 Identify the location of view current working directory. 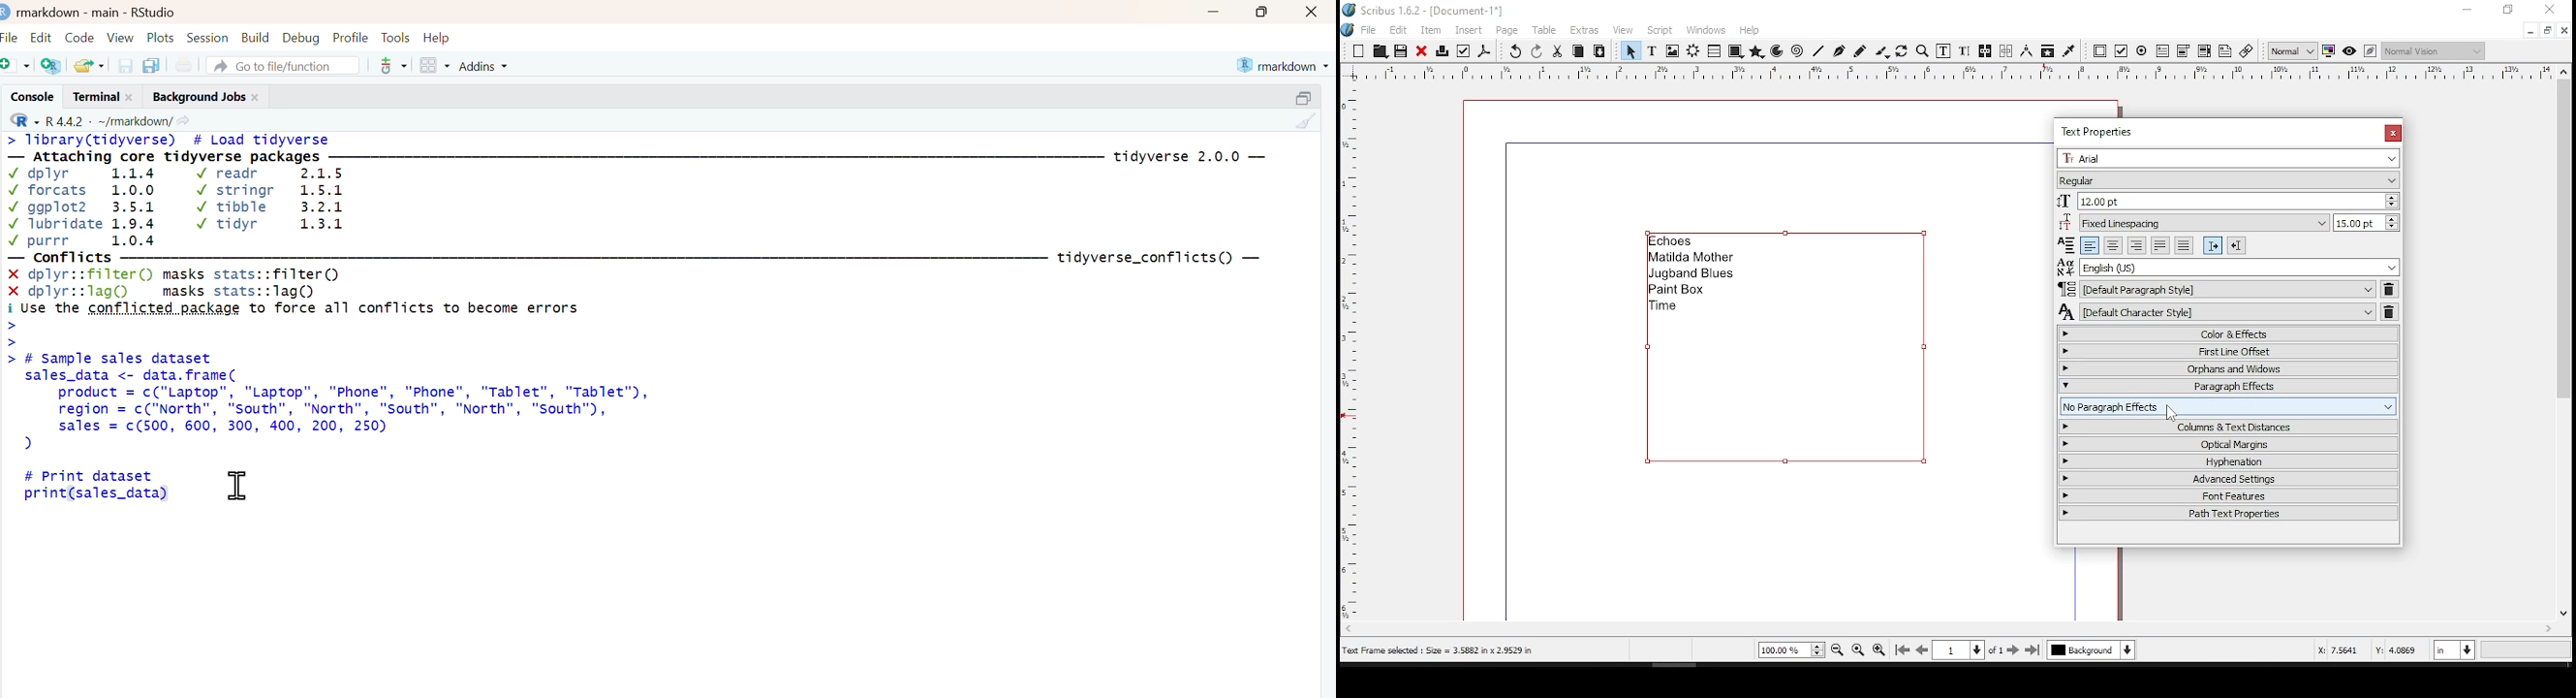
(184, 120).